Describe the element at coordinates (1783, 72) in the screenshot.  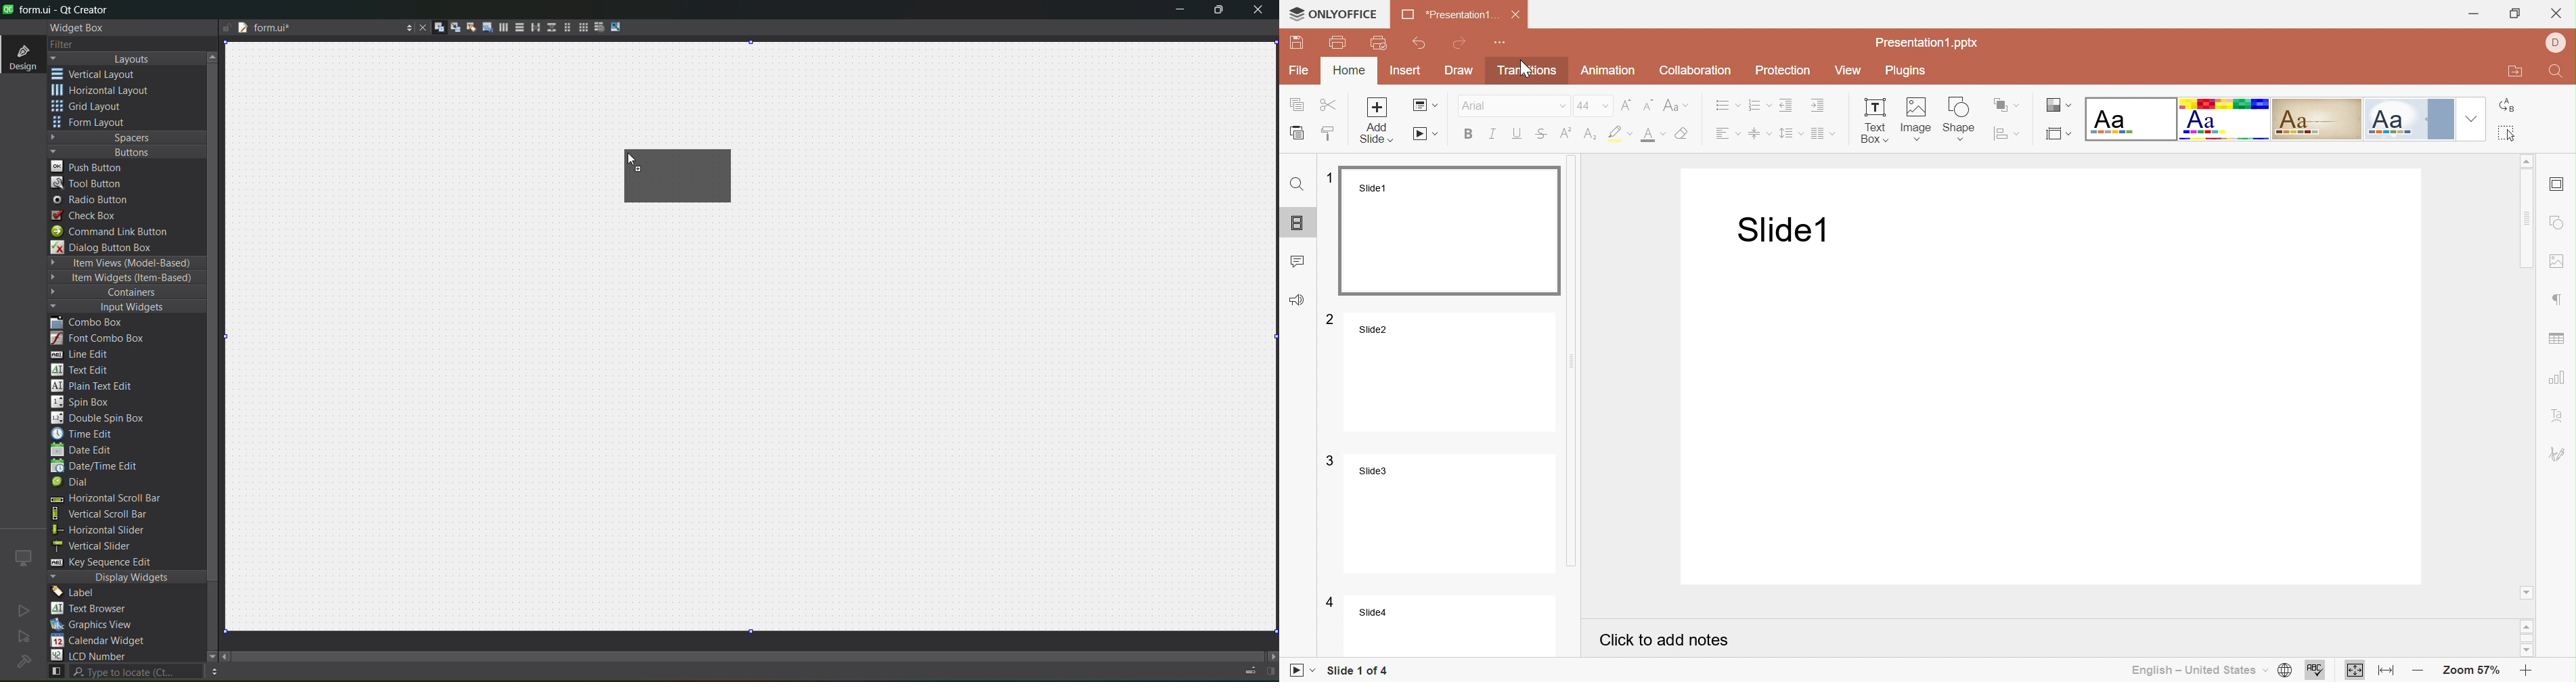
I see `Protection` at that location.